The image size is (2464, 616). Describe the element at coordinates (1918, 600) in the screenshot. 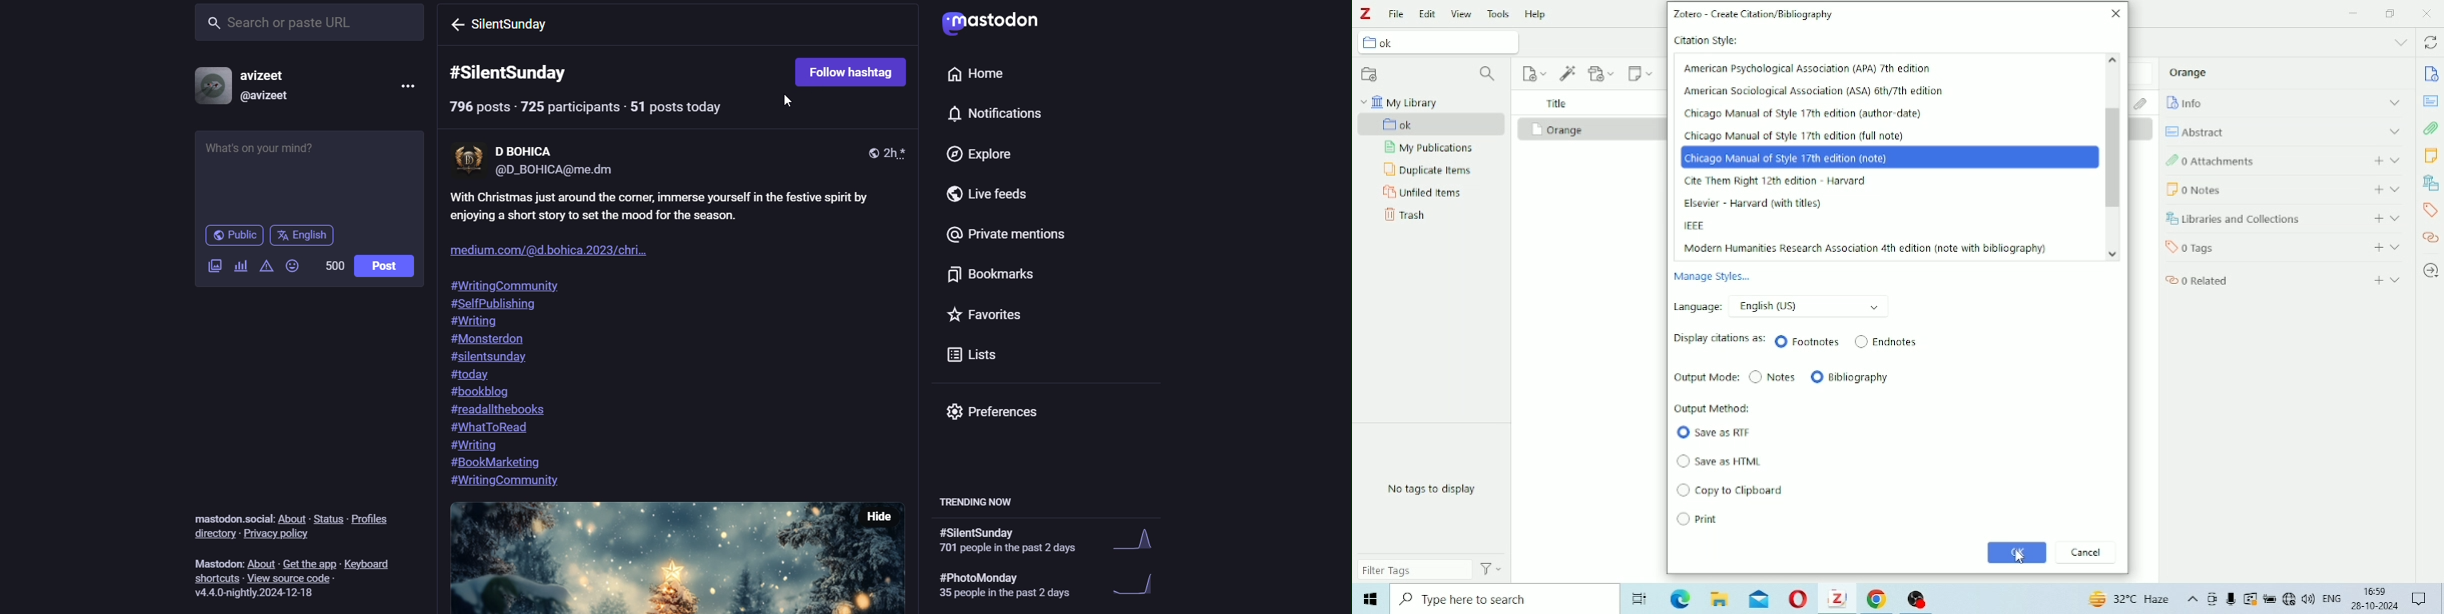

I see `OBS Studio` at that location.